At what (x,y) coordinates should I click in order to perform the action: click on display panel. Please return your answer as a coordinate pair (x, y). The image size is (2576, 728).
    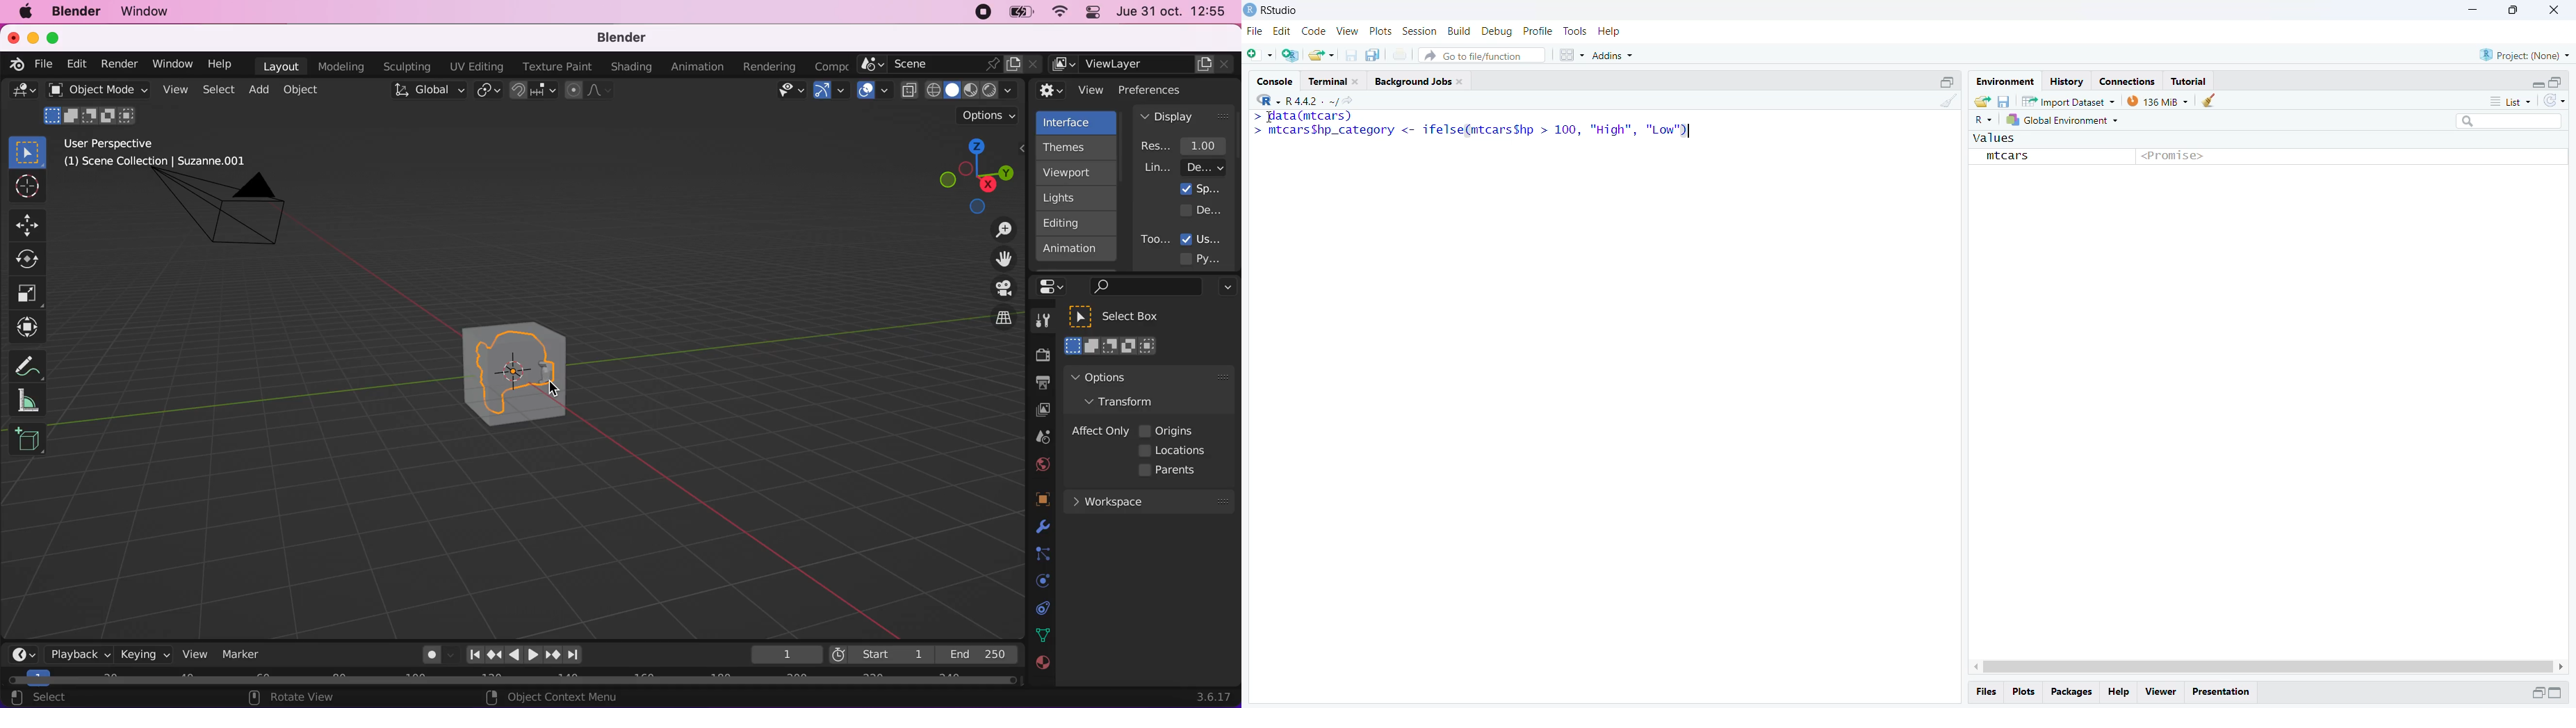
    Looking at the image, I should click on (1184, 116).